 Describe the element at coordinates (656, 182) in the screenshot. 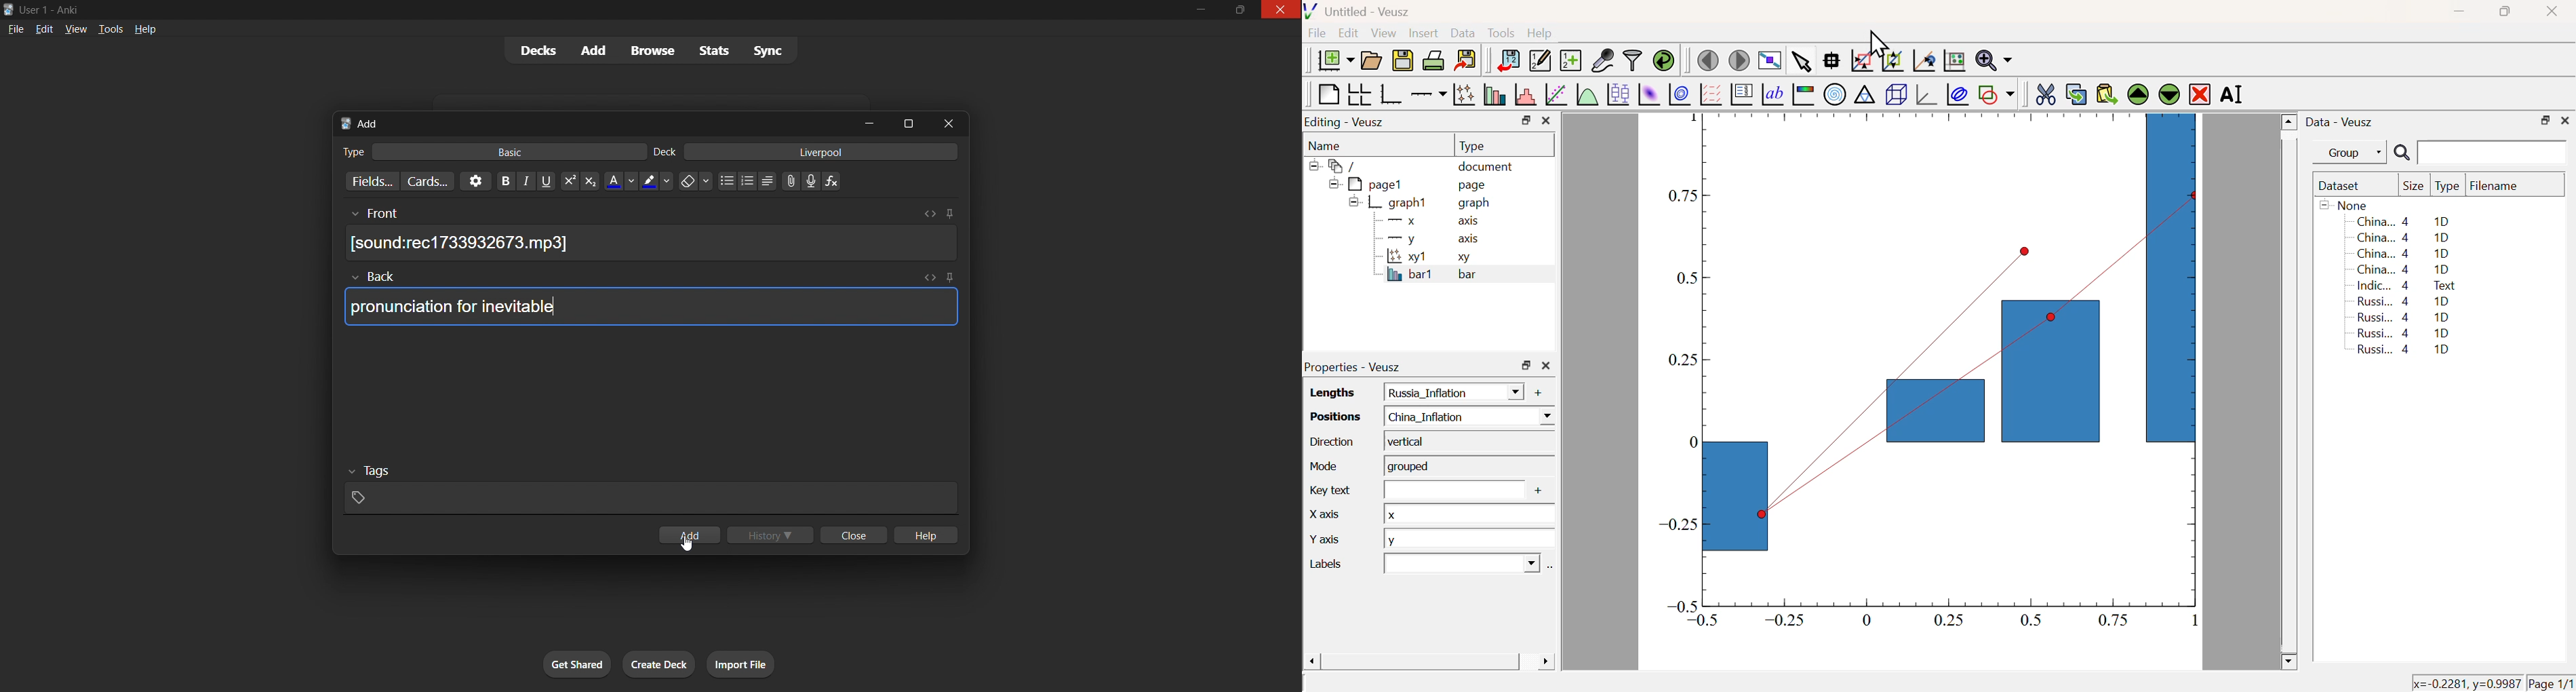

I see `font highlight` at that location.